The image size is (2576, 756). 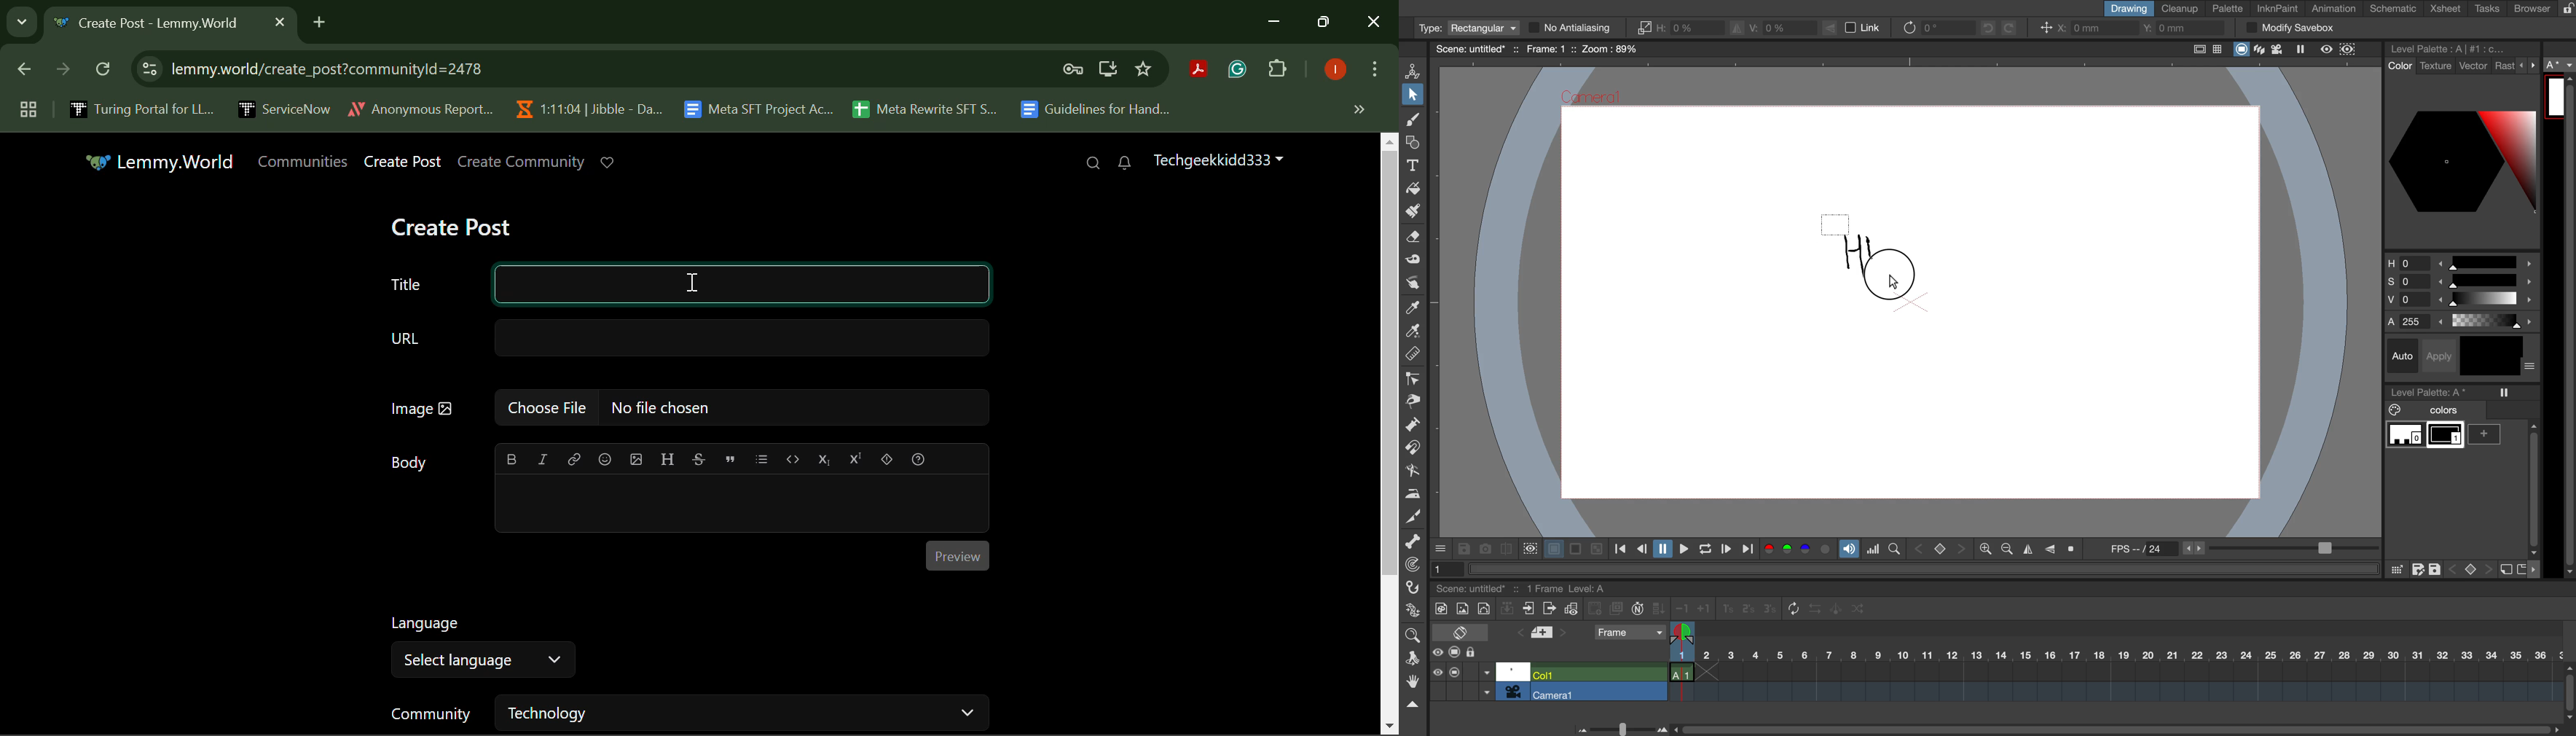 What do you see at coordinates (637, 458) in the screenshot?
I see `upload image` at bounding box center [637, 458].